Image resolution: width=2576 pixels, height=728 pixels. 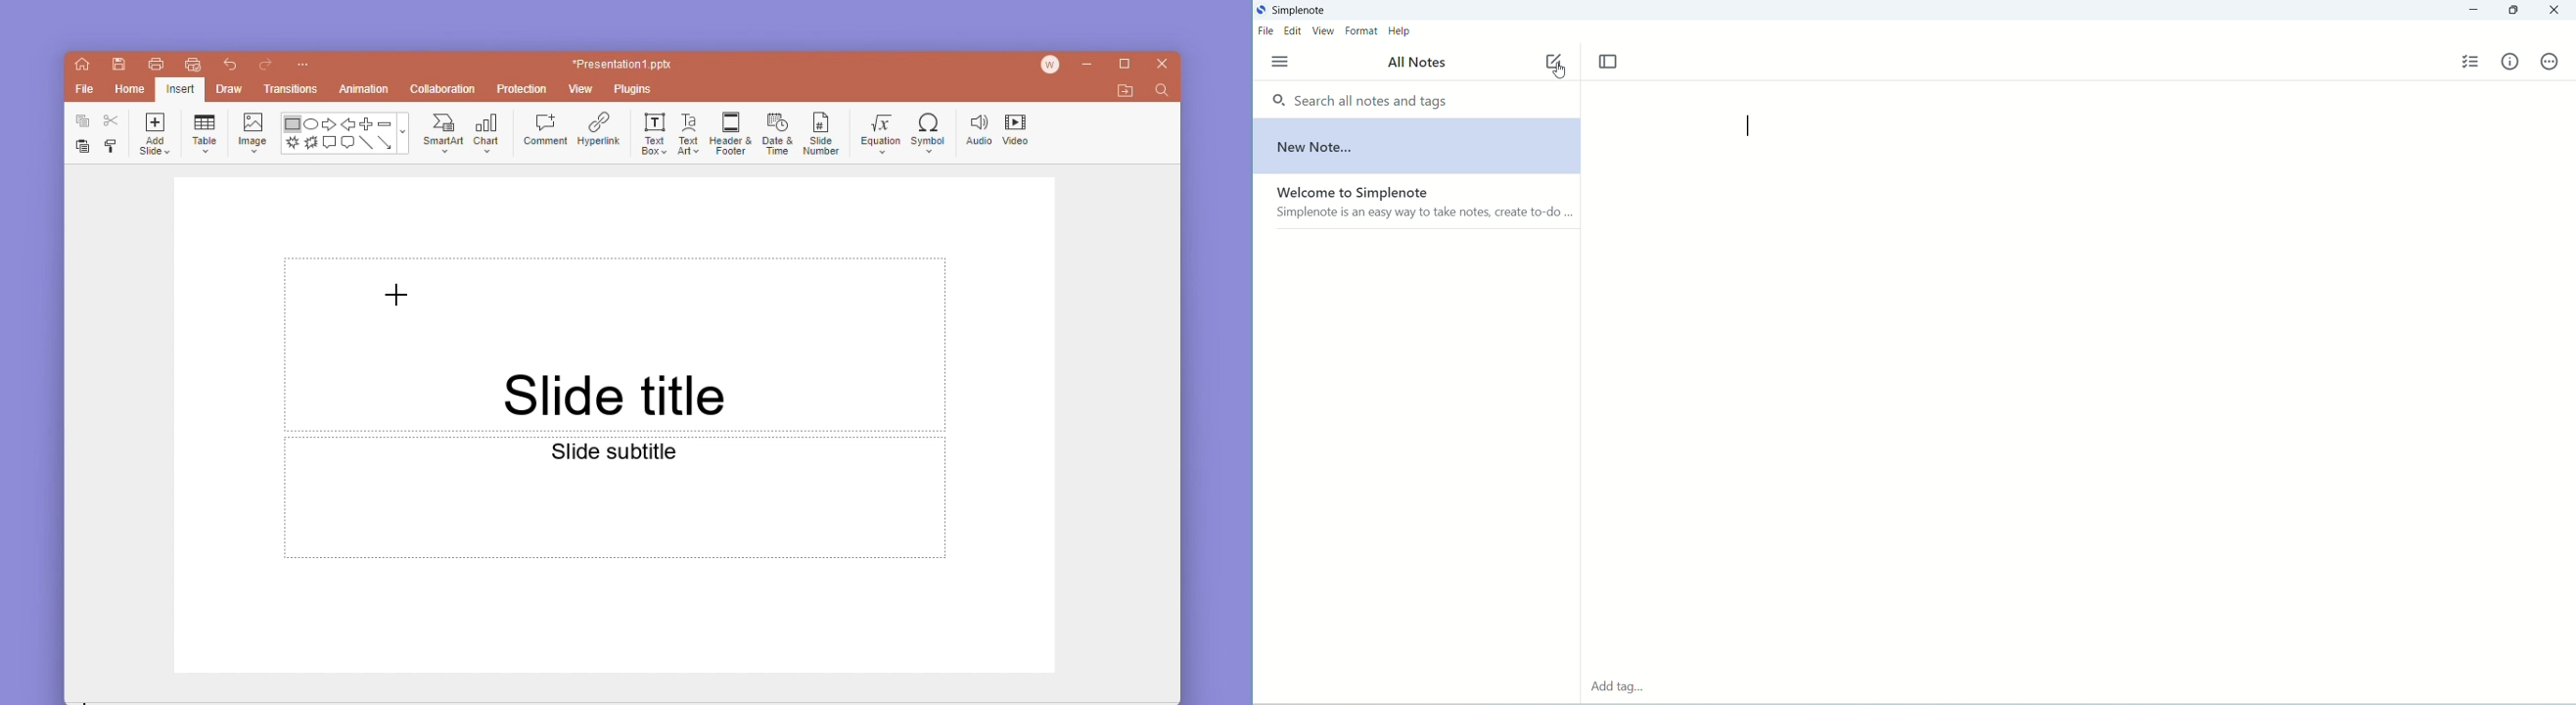 What do you see at coordinates (489, 131) in the screenshot?
I see `chat` at bounding box center [489, 131].